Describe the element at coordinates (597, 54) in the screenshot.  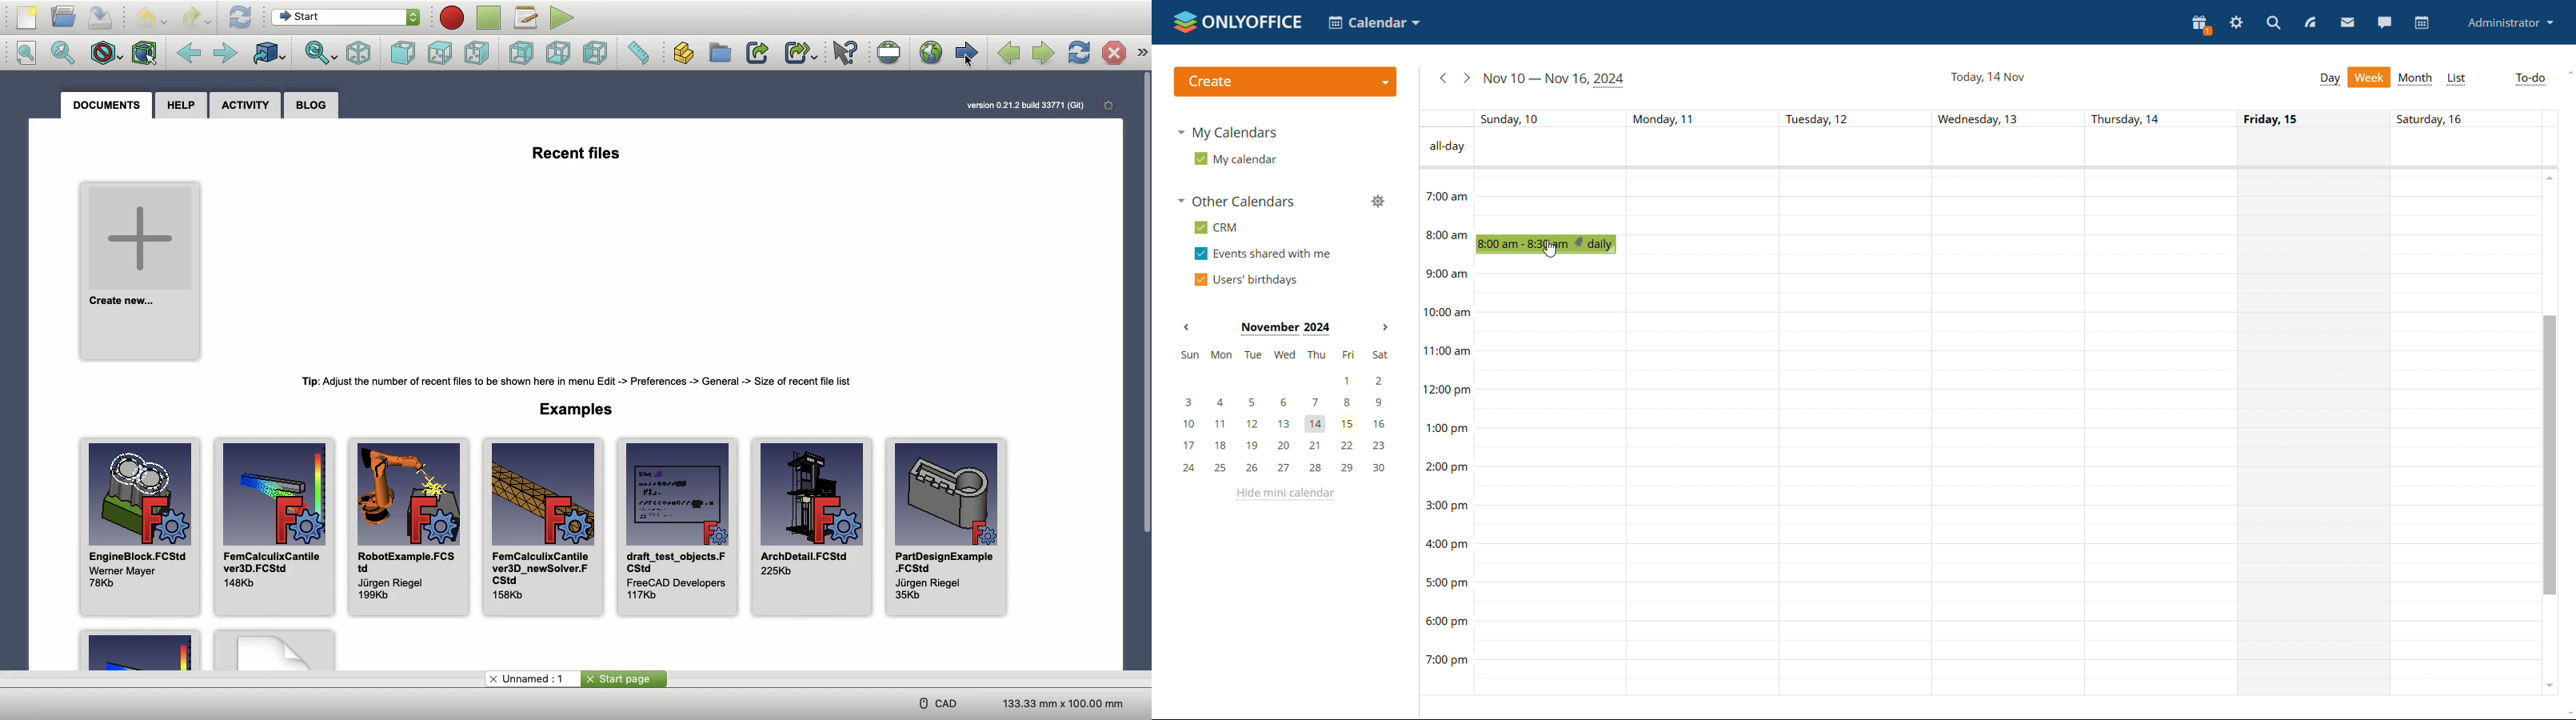
I see `Left` at that location.